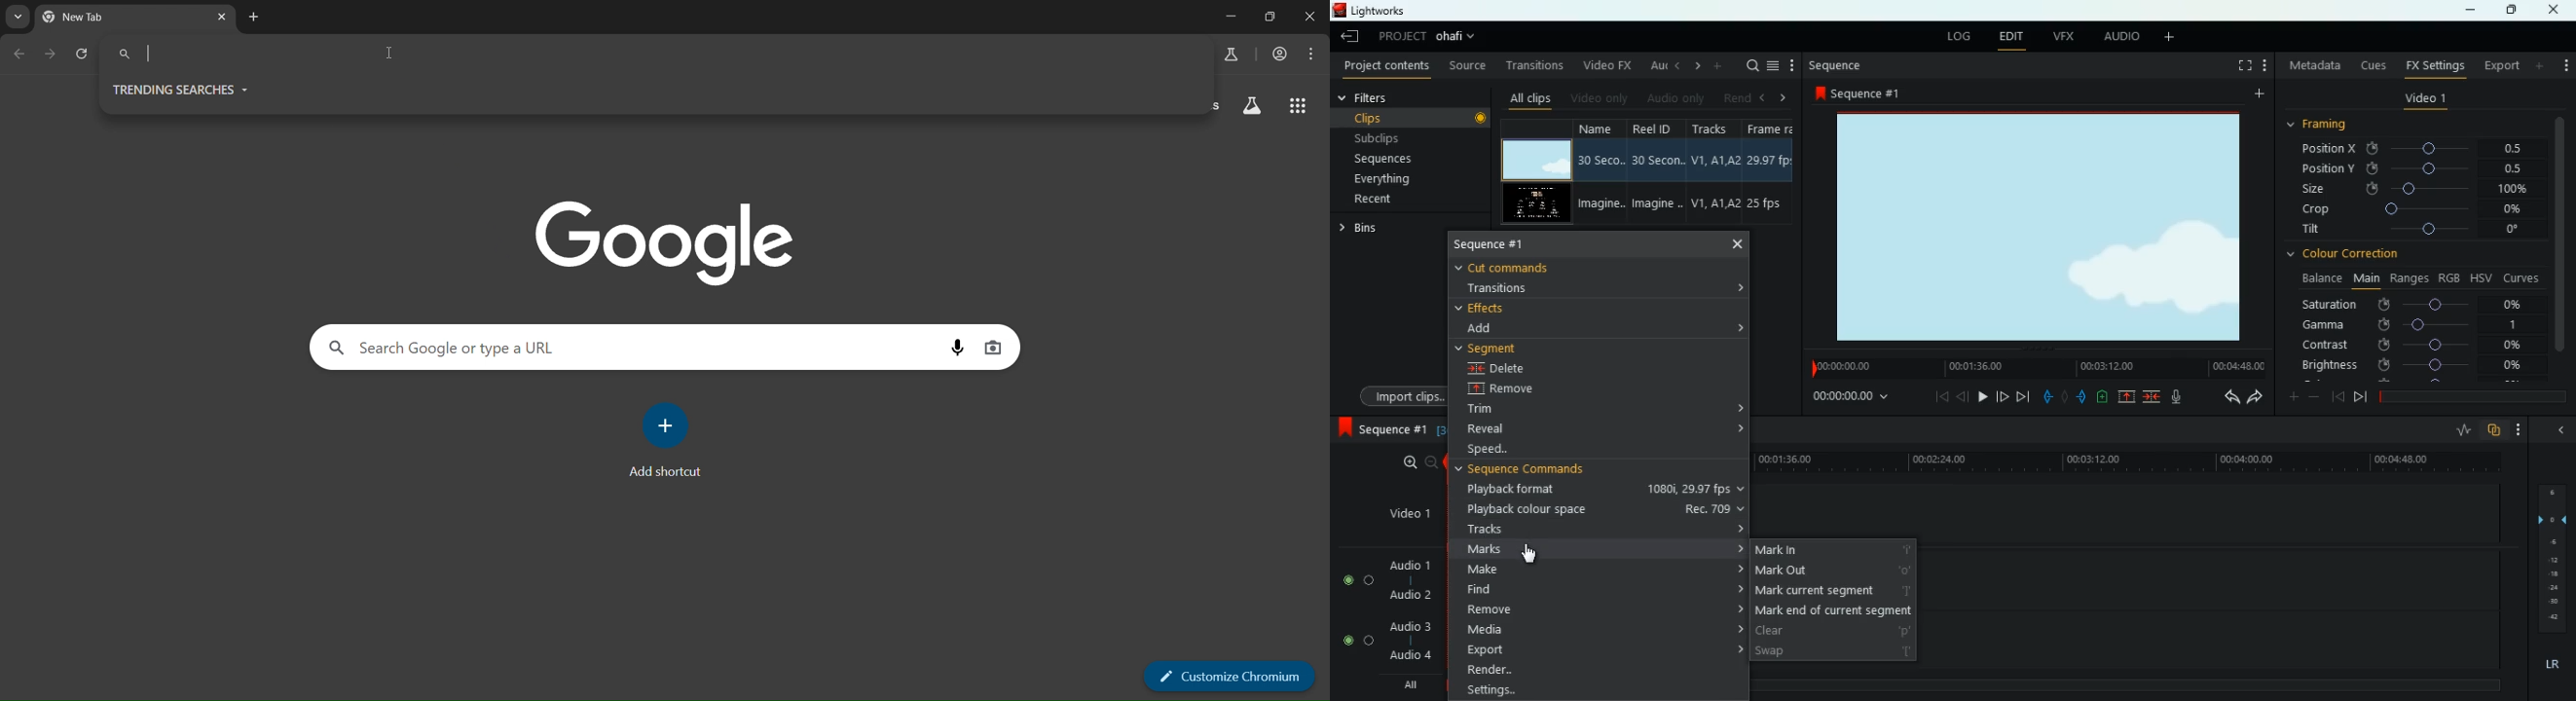 The height and width of the screenshot is (728, 2576). Describe the element at coordinates (2294, 395) in the screenshot. I see `more` at that location.